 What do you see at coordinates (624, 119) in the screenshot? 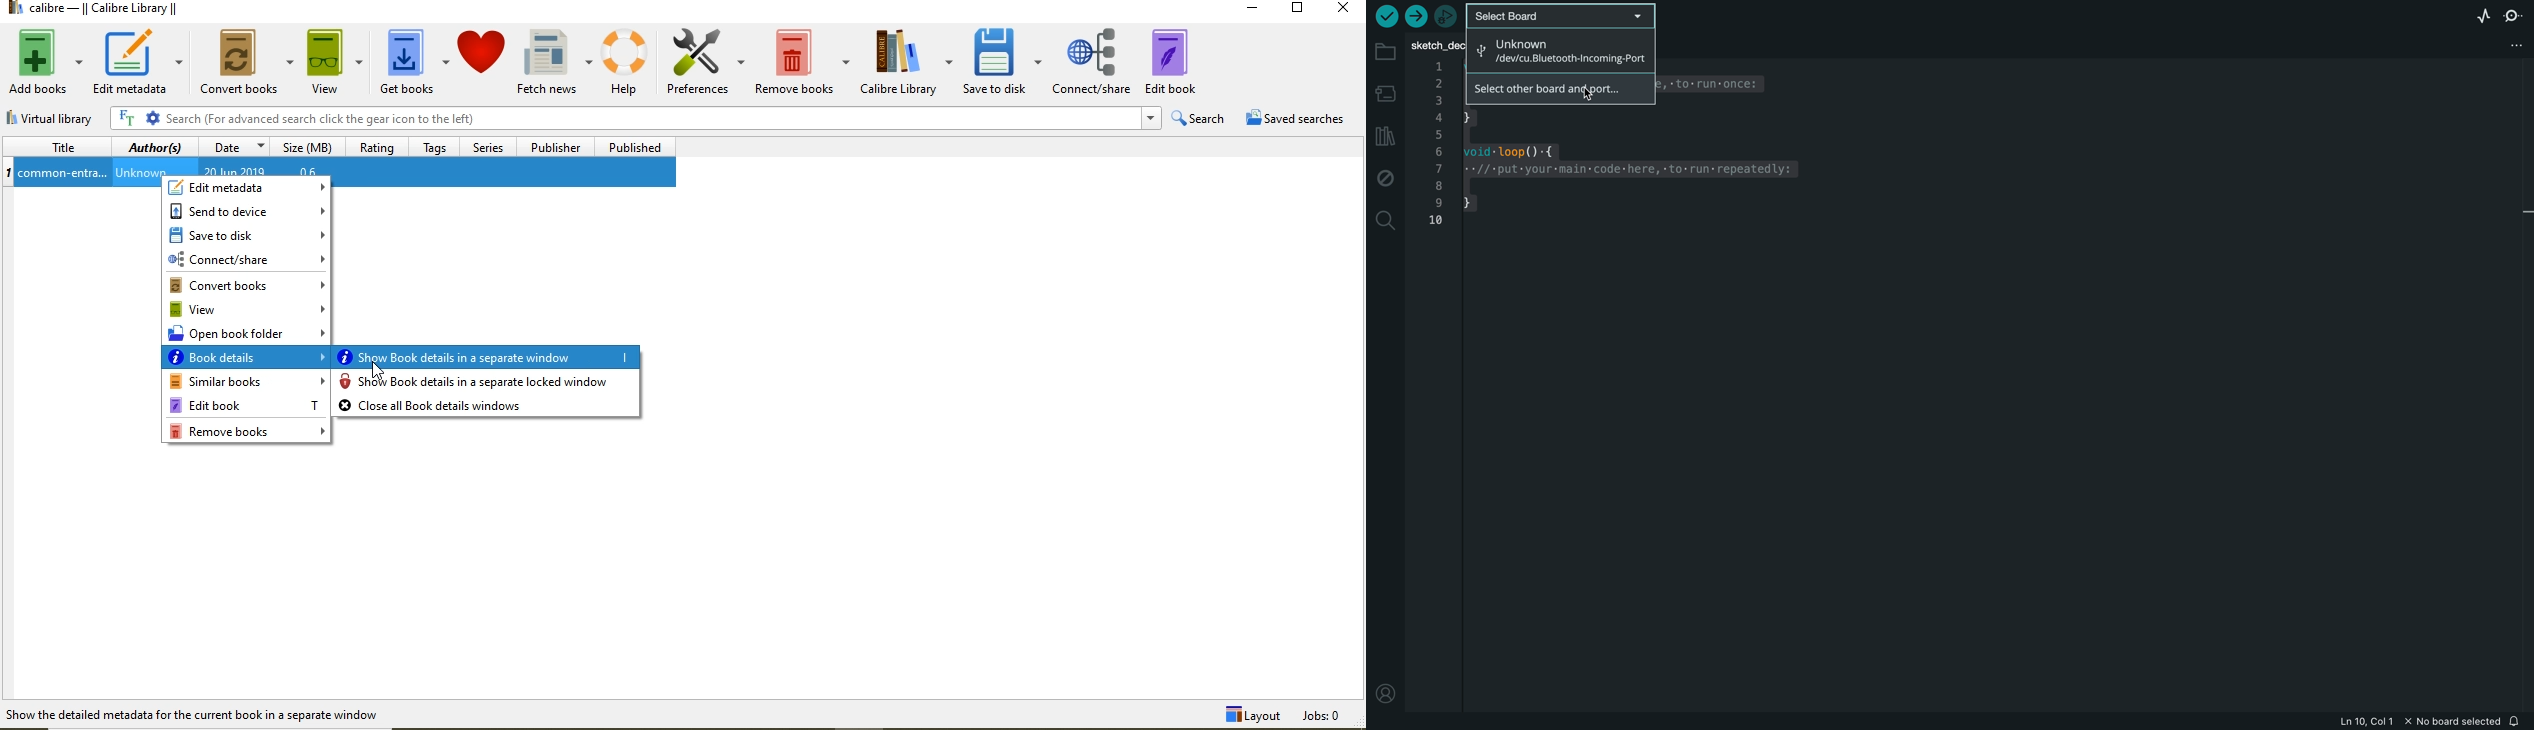
I see `search bar` at bounding box center [624, 119].